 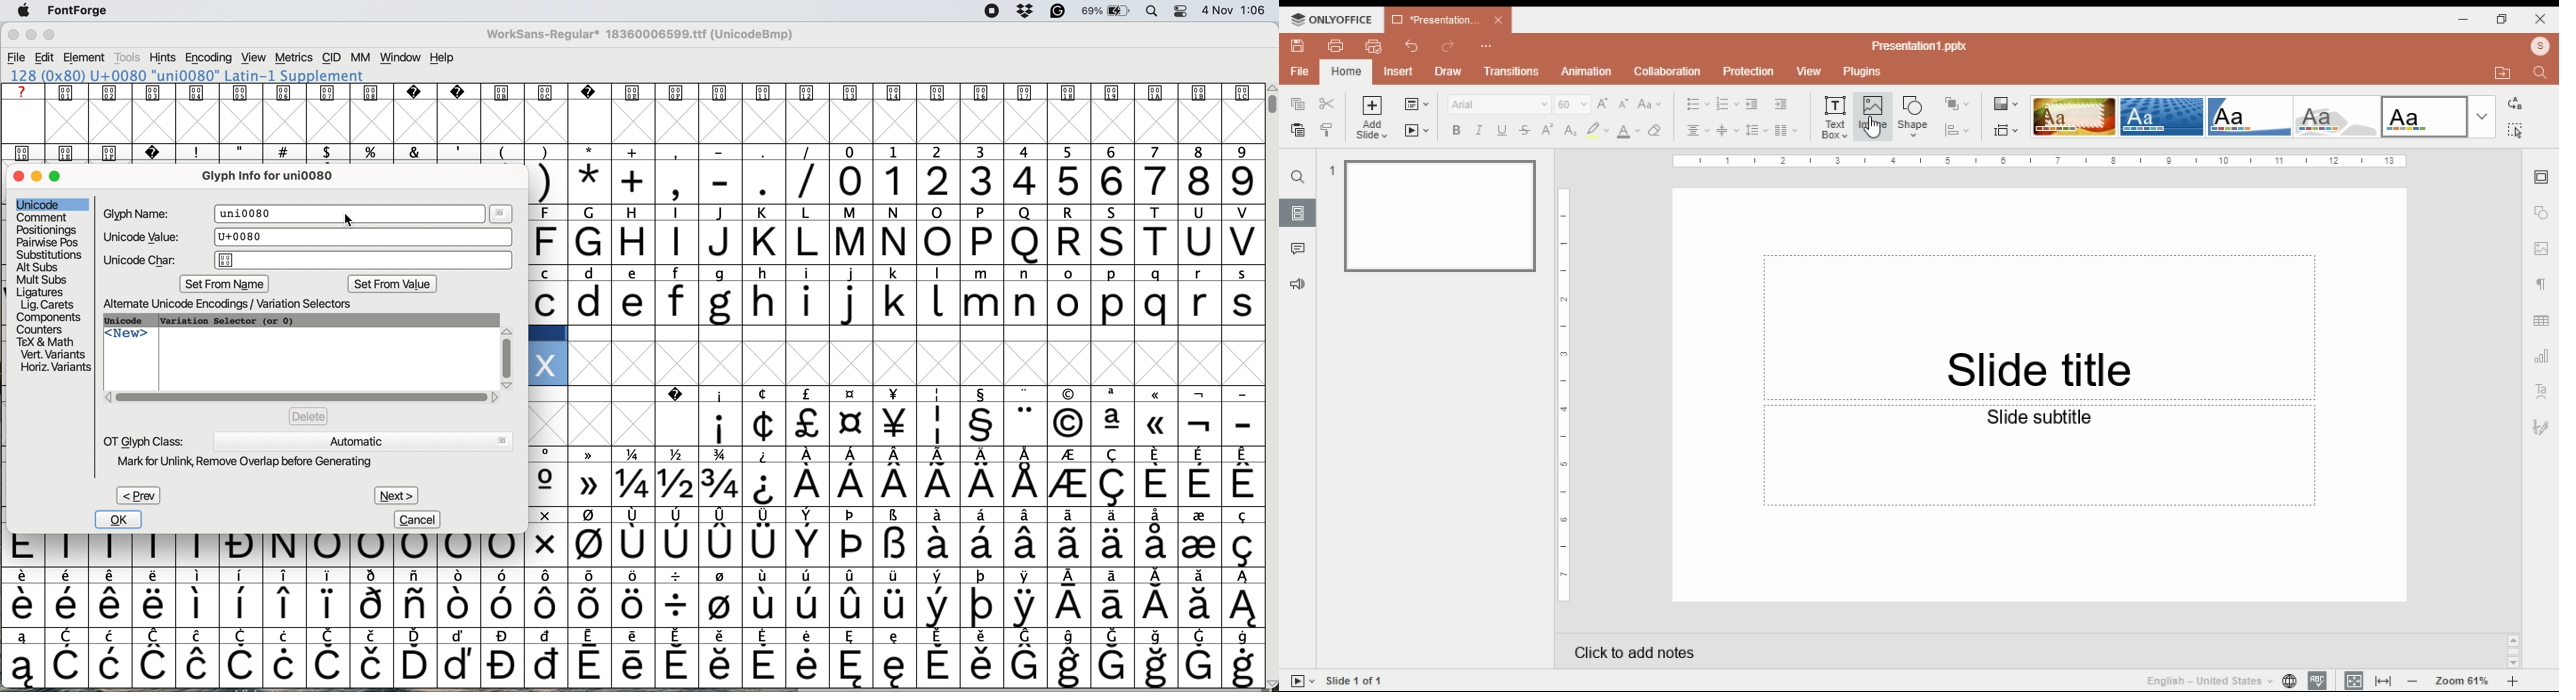 What do you see at coordinates (2540, 48) in the screenshot?
I see `profile` at bounding box center [2540, 48].